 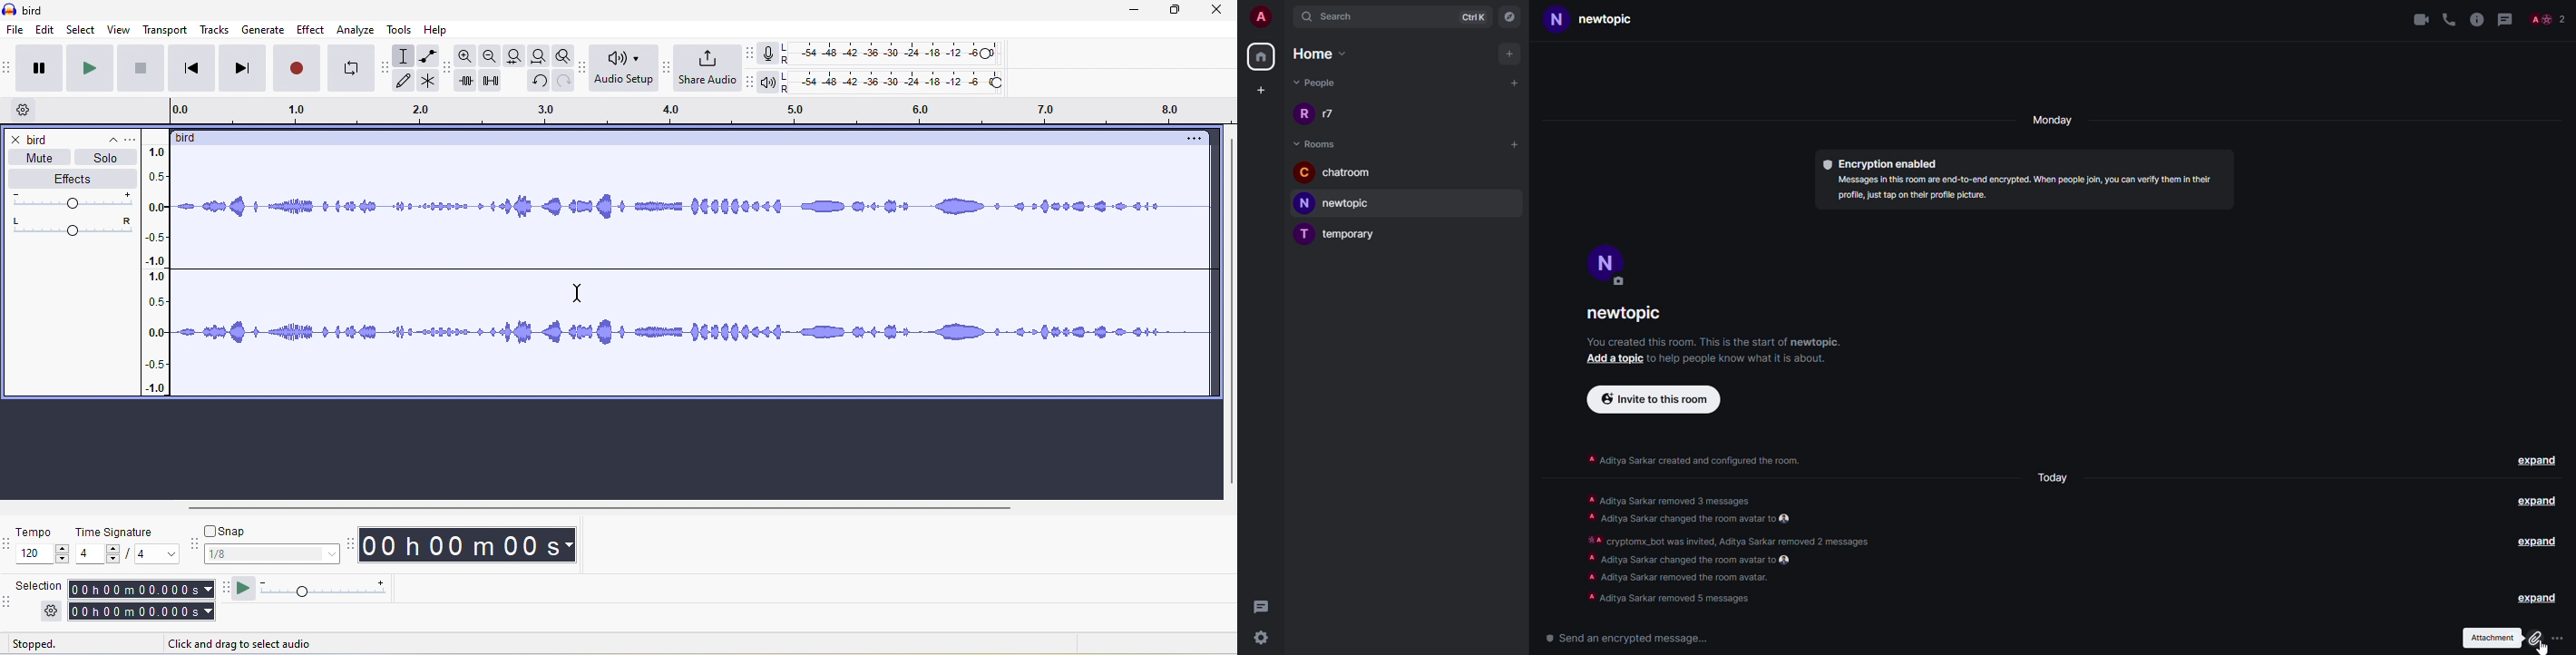 What do you see at coordinates (46, 31) in the screenshot?
I see `edit` at bounding box center [46, 31].